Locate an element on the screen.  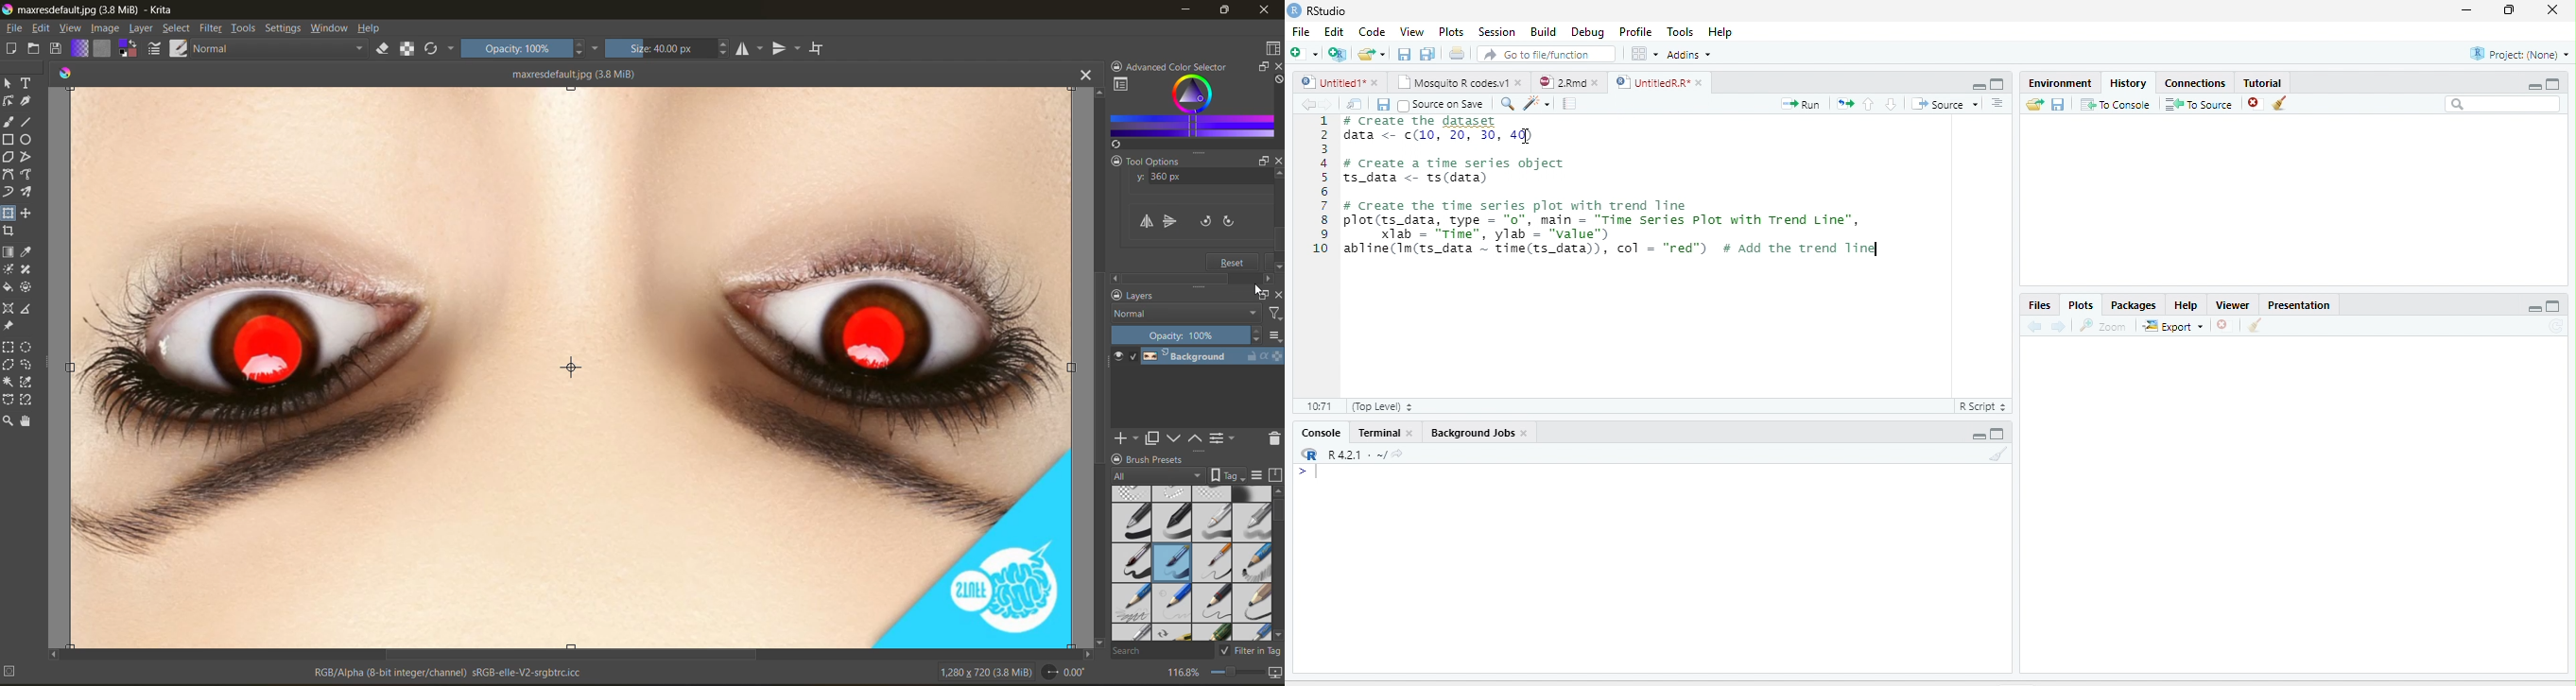
Save history into a file is located at coordinates (2058, 104).